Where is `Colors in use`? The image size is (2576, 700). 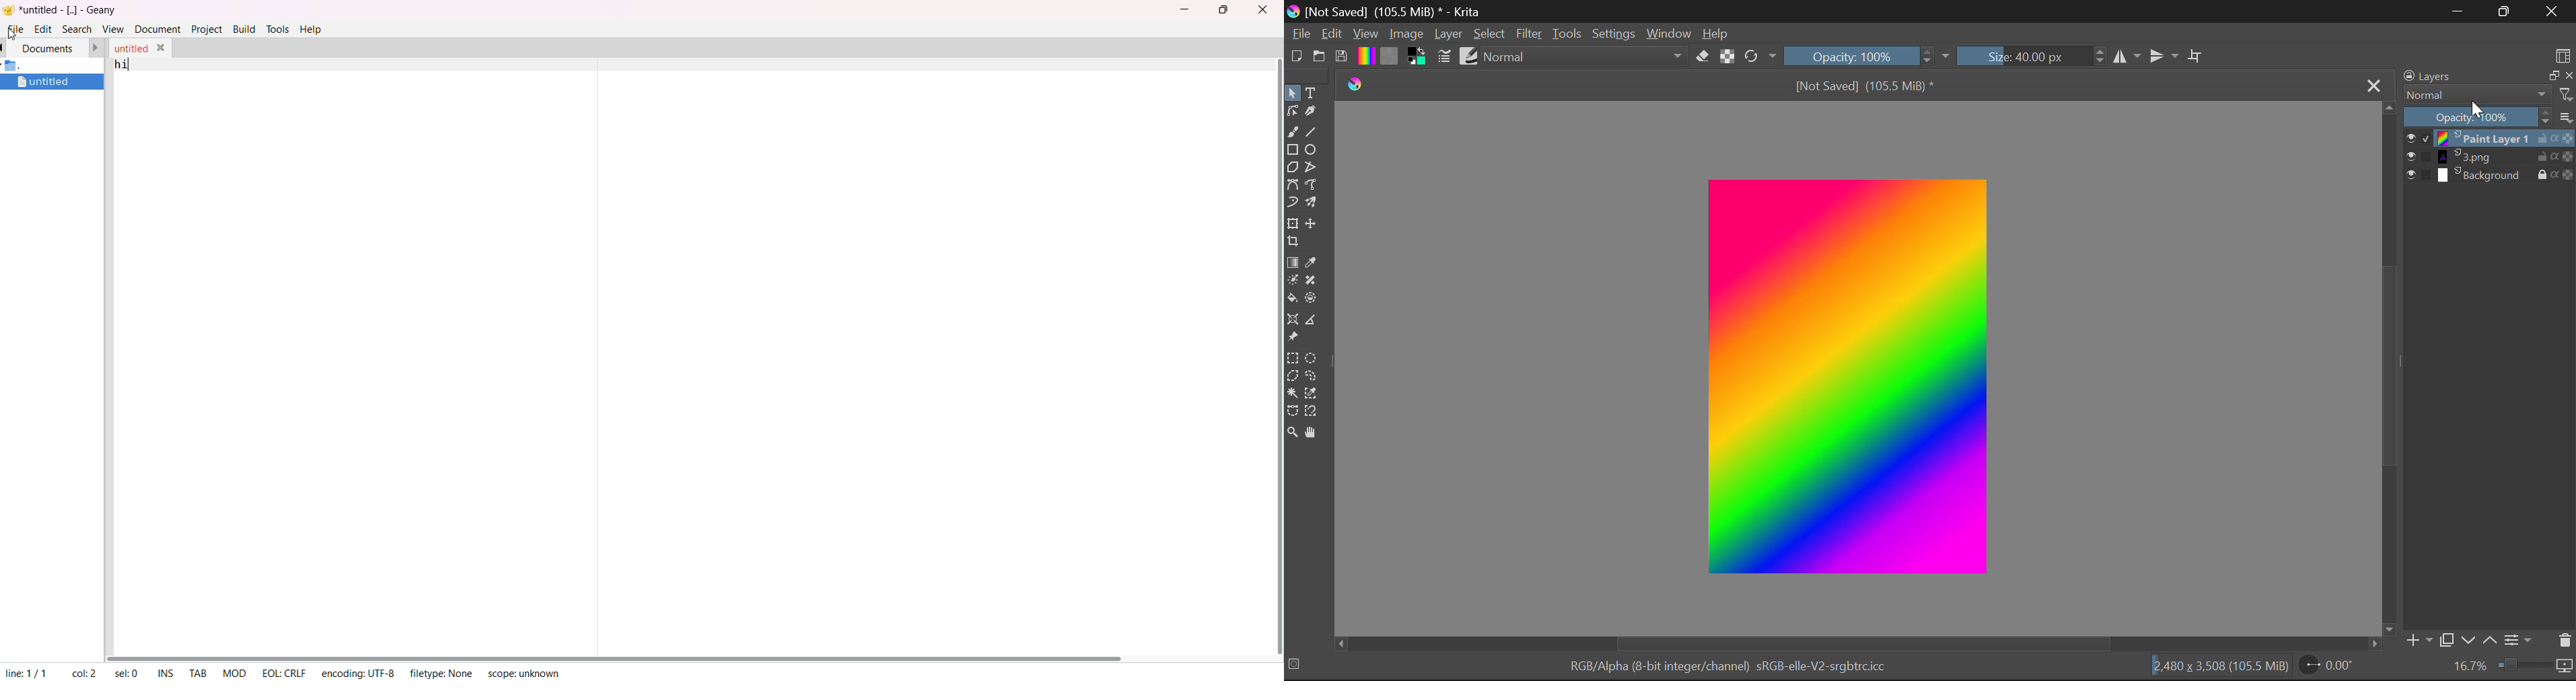
Colors in use is located at coordinates (1418, 57).